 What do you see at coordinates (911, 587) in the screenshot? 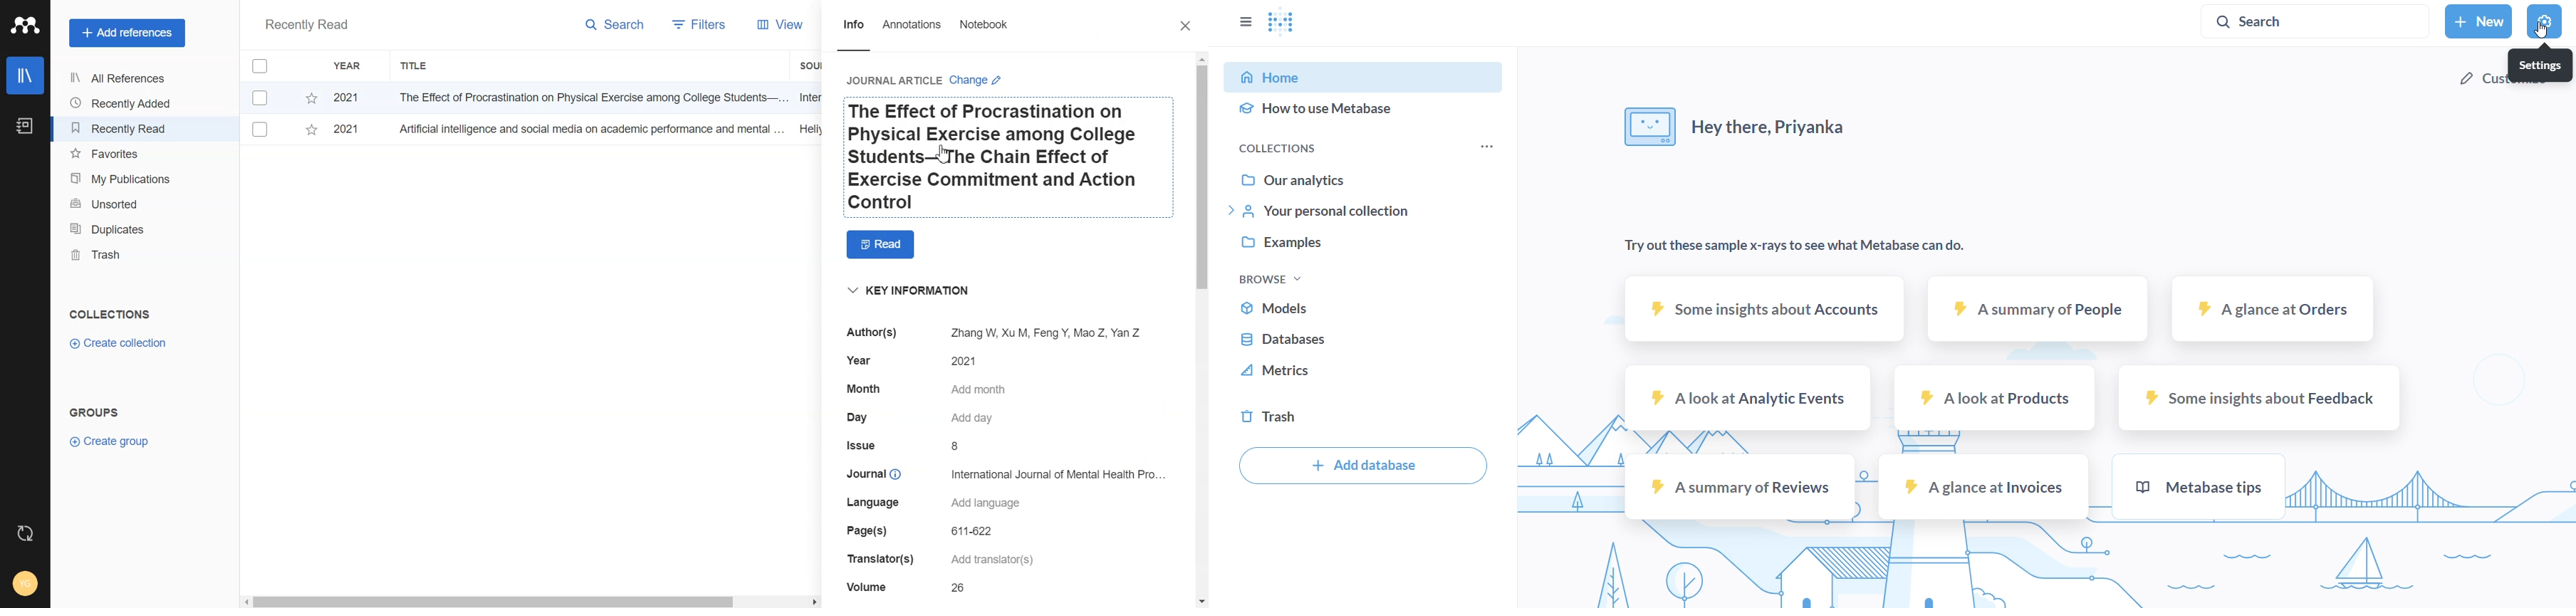
I see `Volume 26` at bounding box center [911, 587].